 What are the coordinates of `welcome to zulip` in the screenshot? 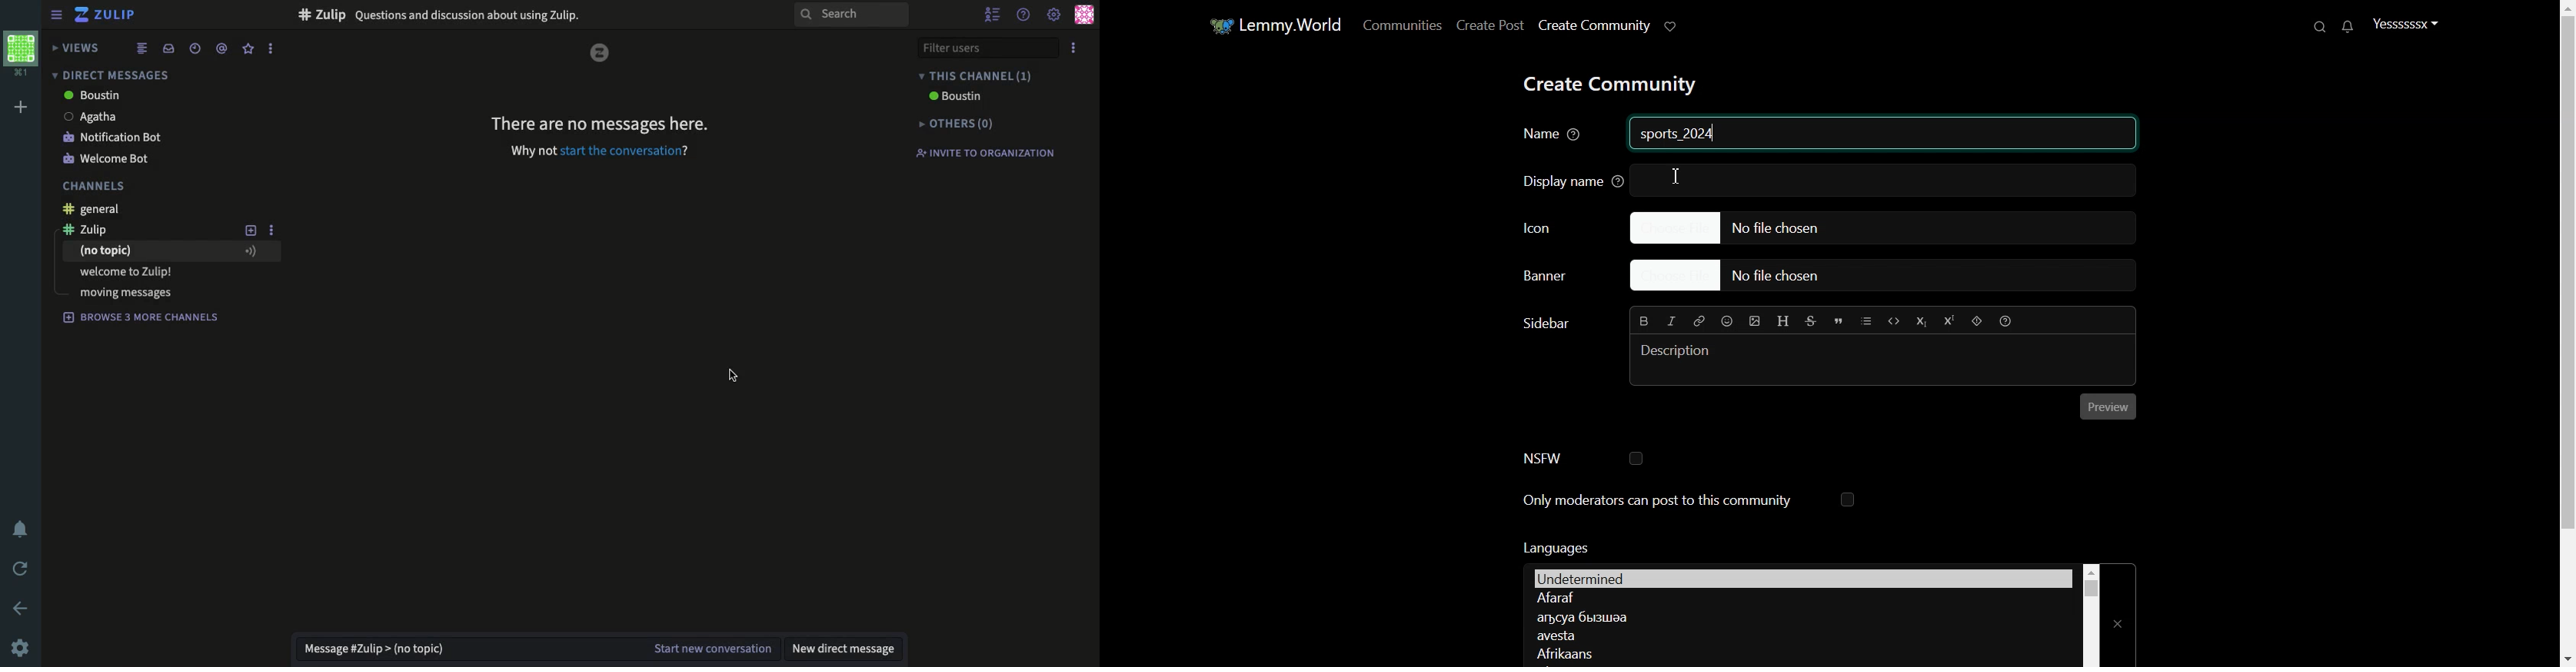 It's located at (129, 271).